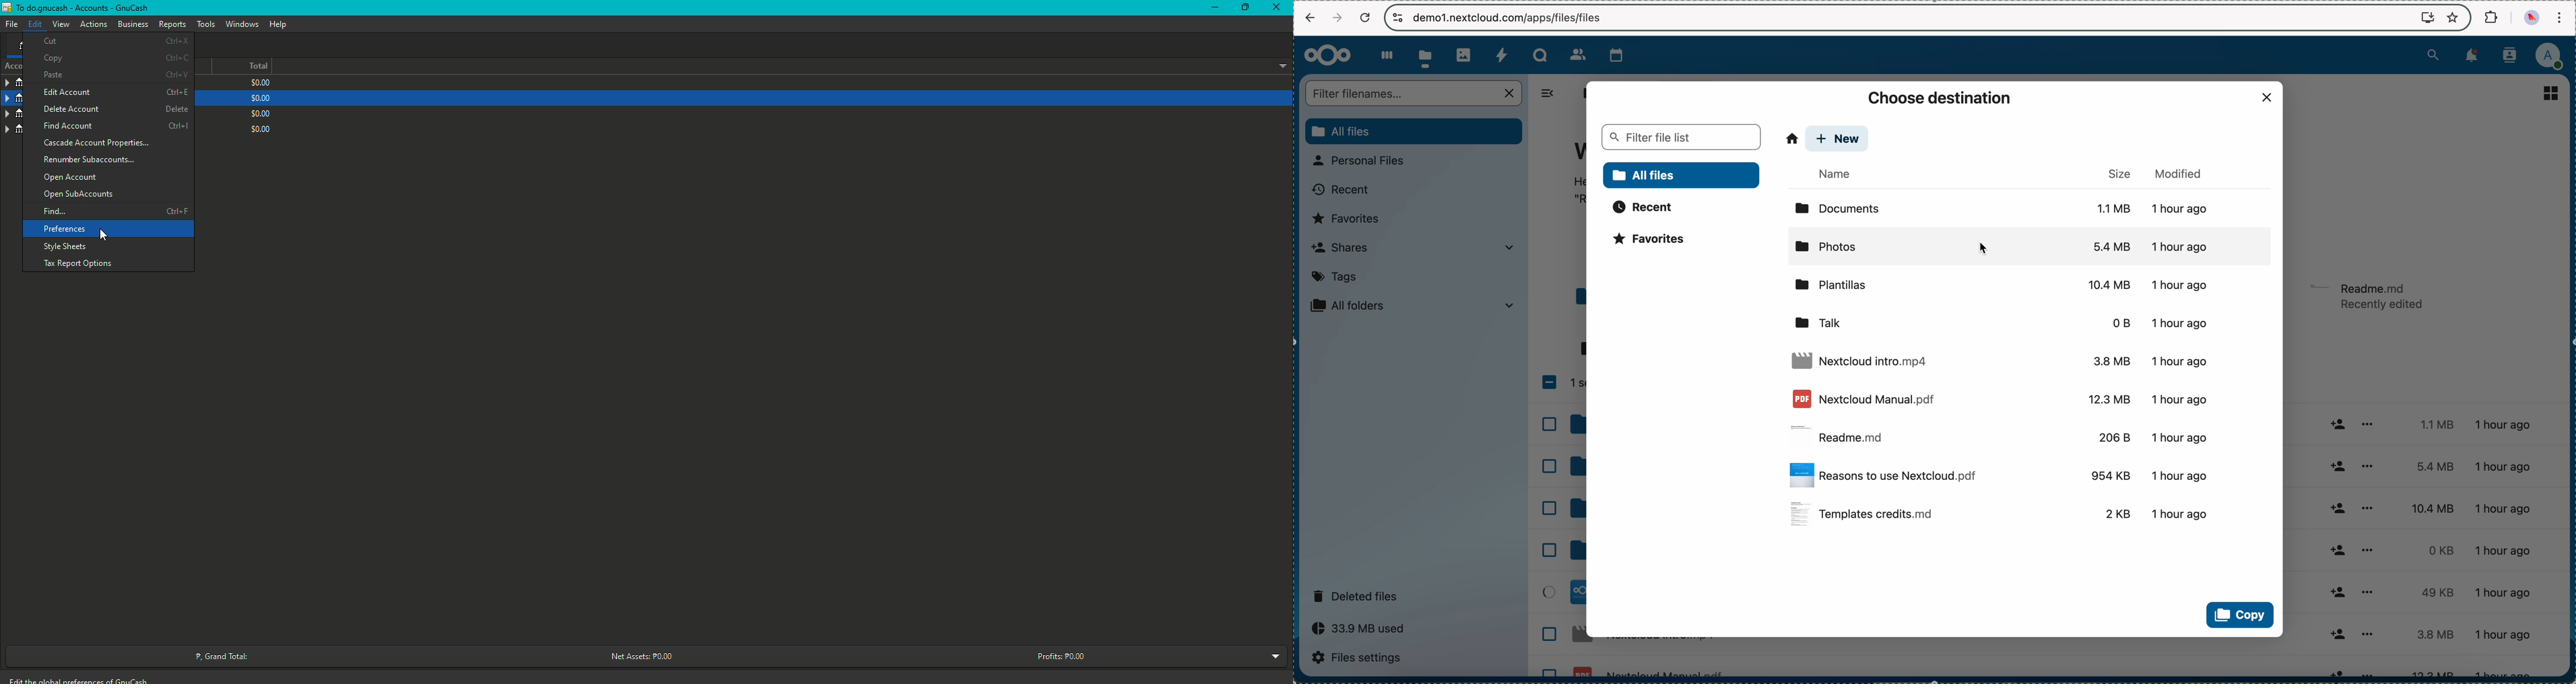  What do you see at coordinates (1561, 520) in the screenshot?
I see `checkboxes` at bounding box center [1561, 520].